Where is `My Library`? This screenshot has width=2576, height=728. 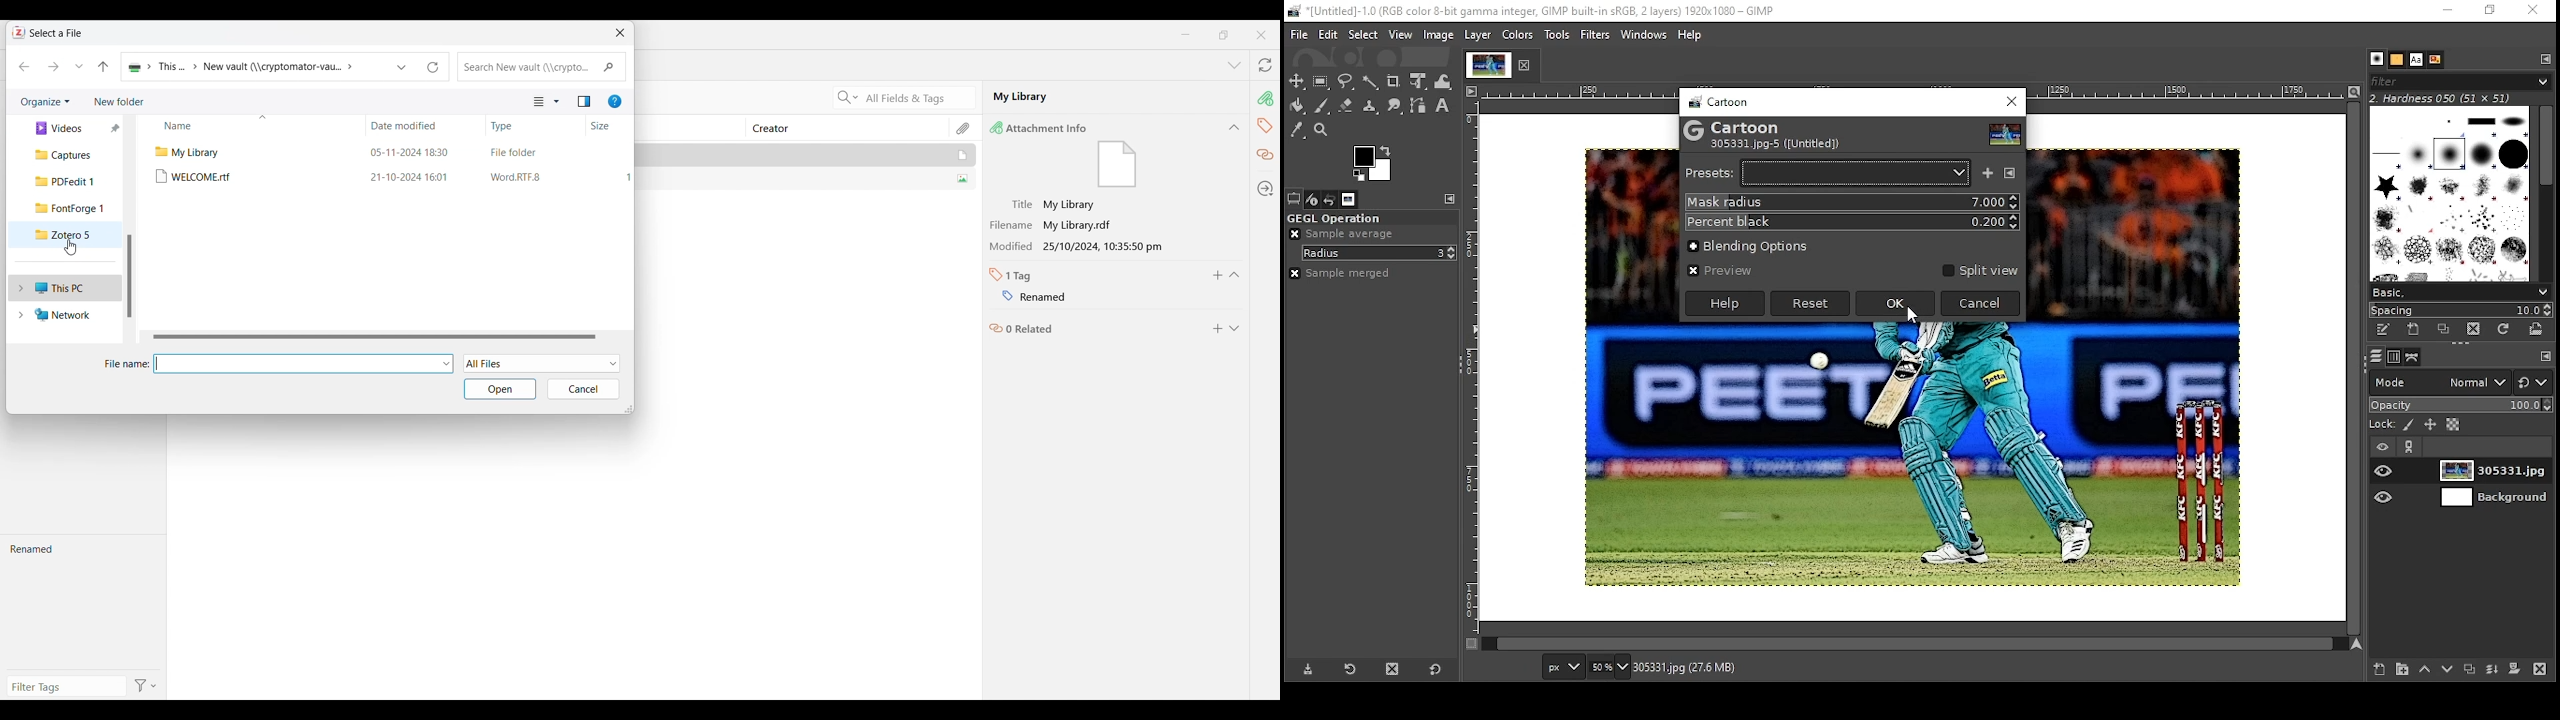 My Library is located at coordinates (1113, 99).